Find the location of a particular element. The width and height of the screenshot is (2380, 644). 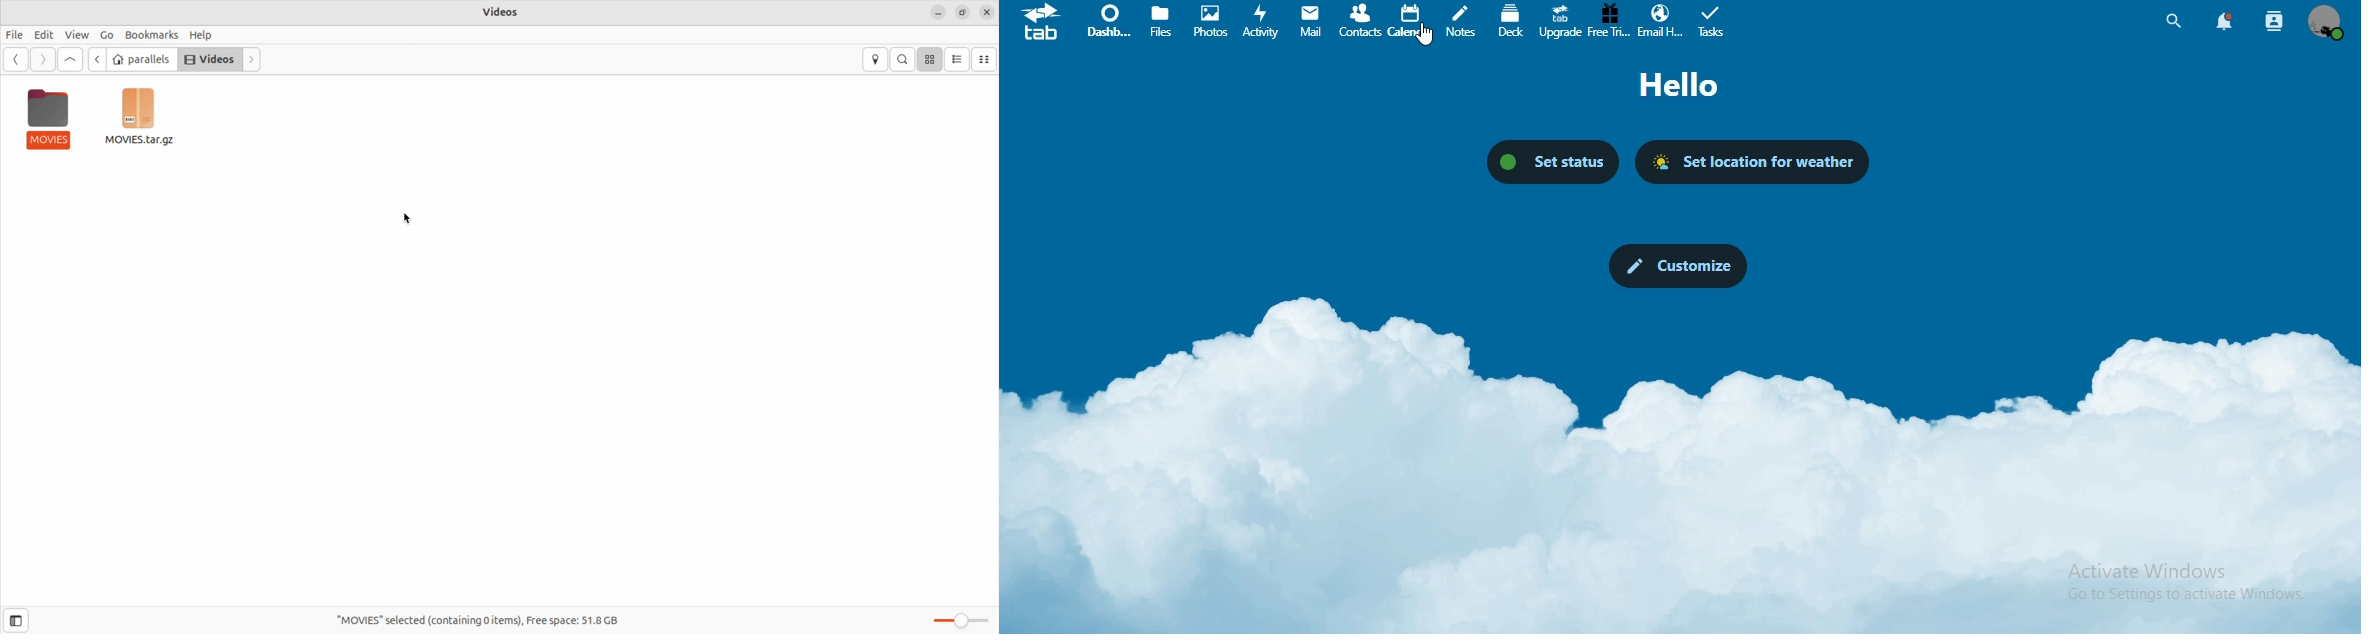

free trial is located at coordinates (1609, 20).